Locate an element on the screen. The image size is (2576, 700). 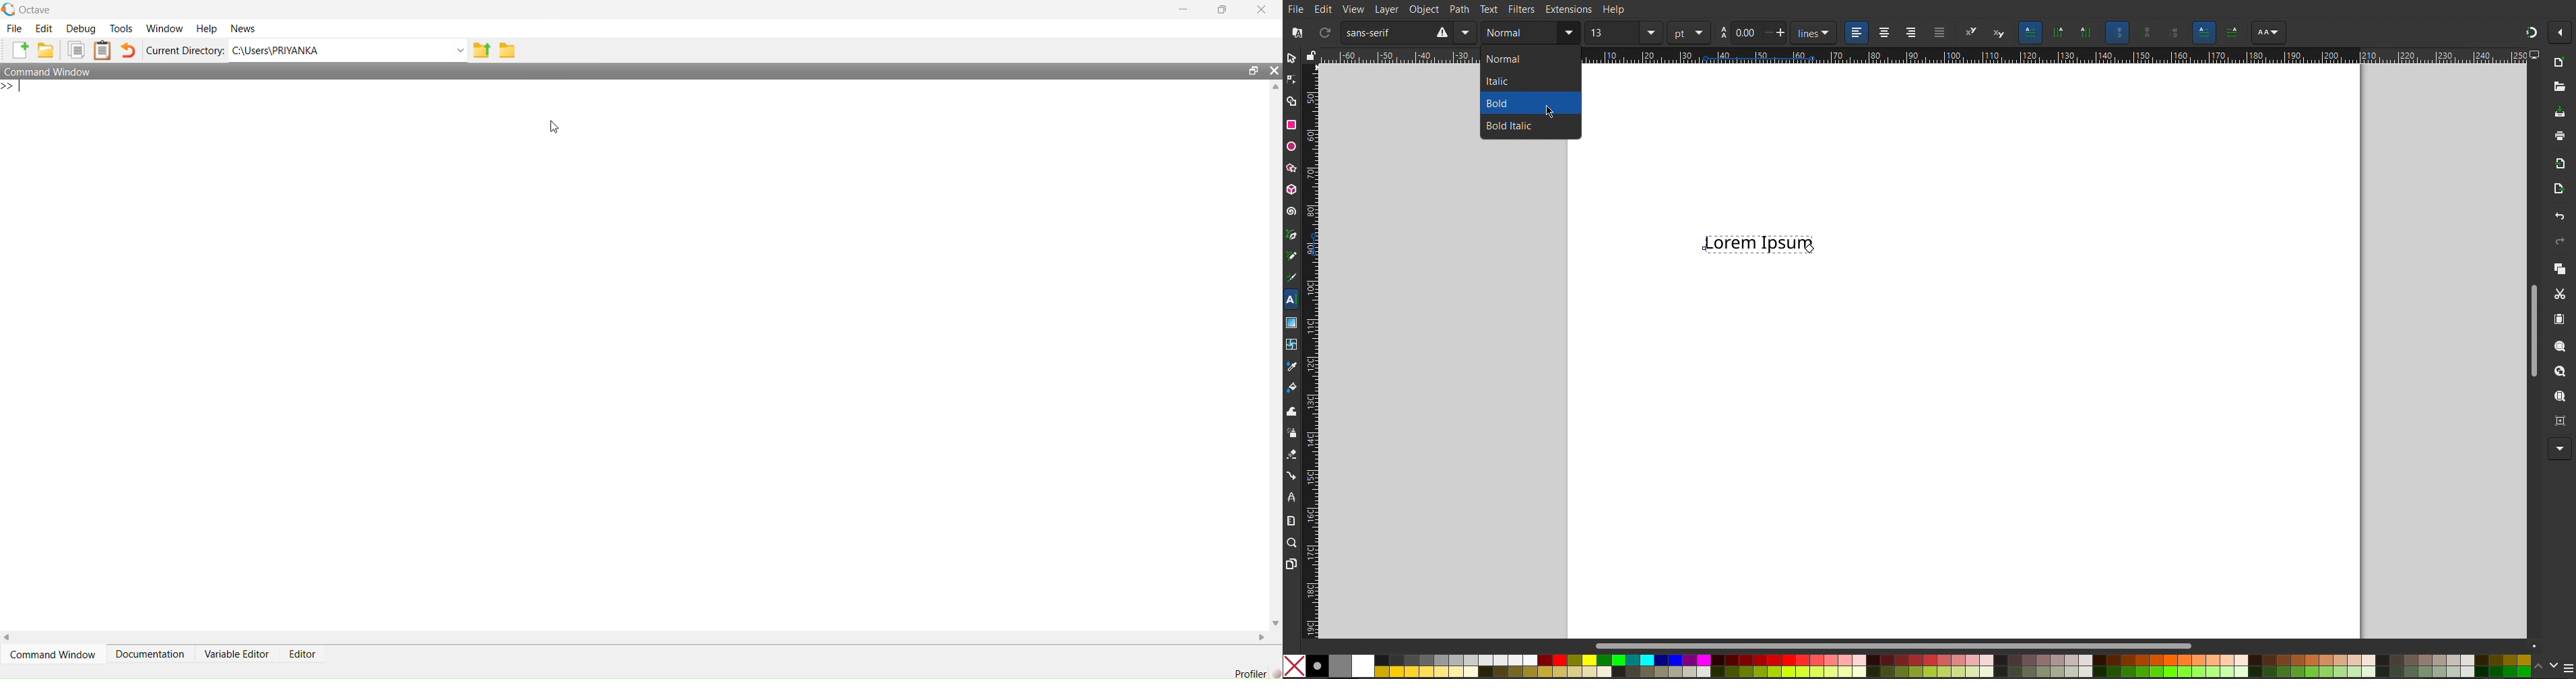
Mesh Tool is located at coordinates (1292, 342).